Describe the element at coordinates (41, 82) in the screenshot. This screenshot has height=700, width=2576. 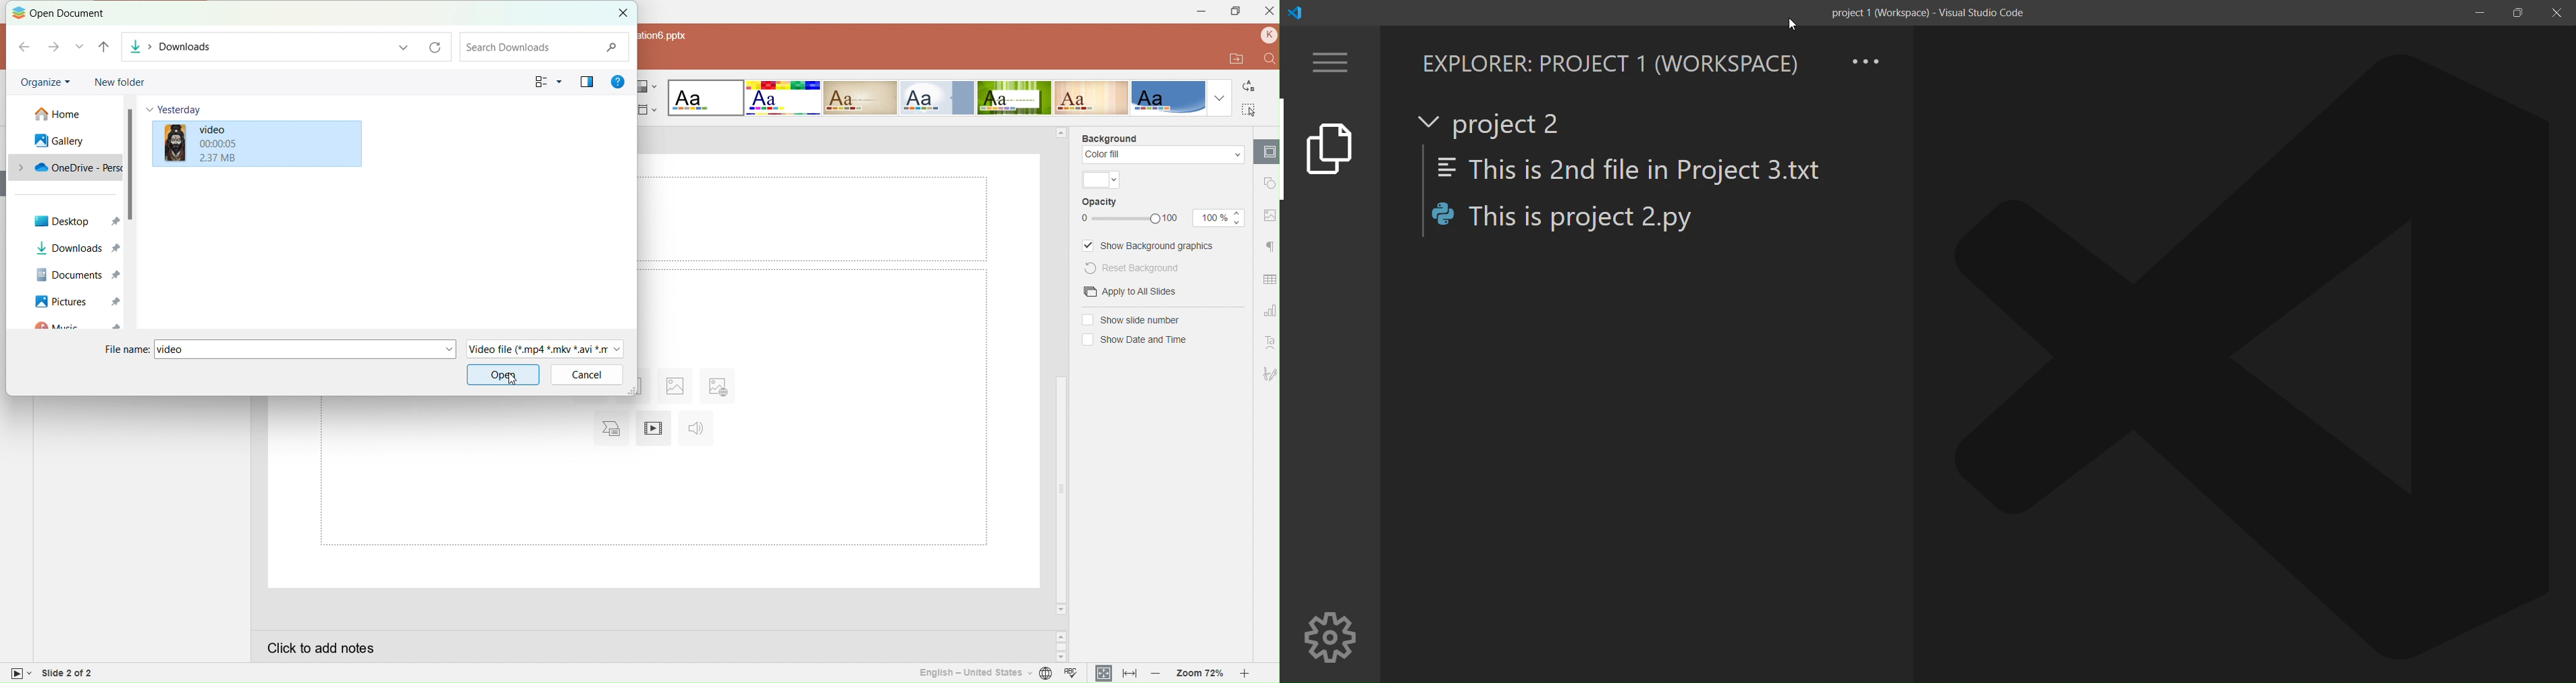
I see `Organize` at that location.